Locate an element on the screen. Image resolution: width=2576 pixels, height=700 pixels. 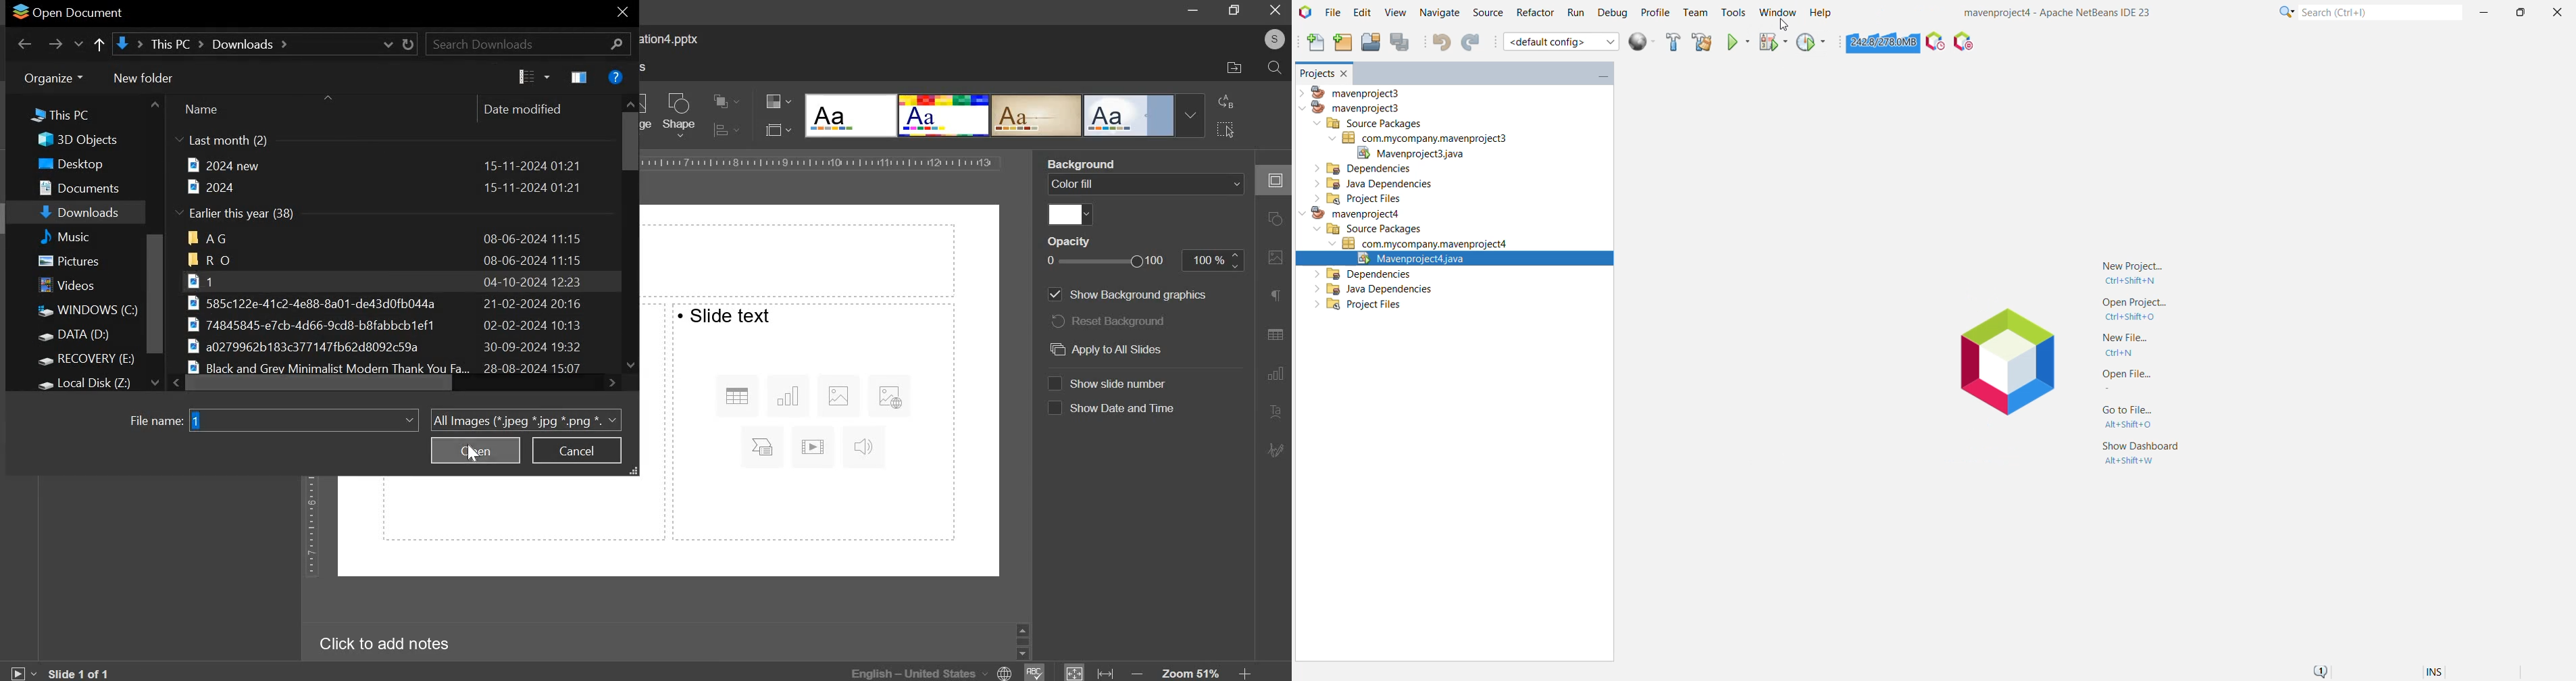
Java Dependencies is located at coordinates (1377, 290).